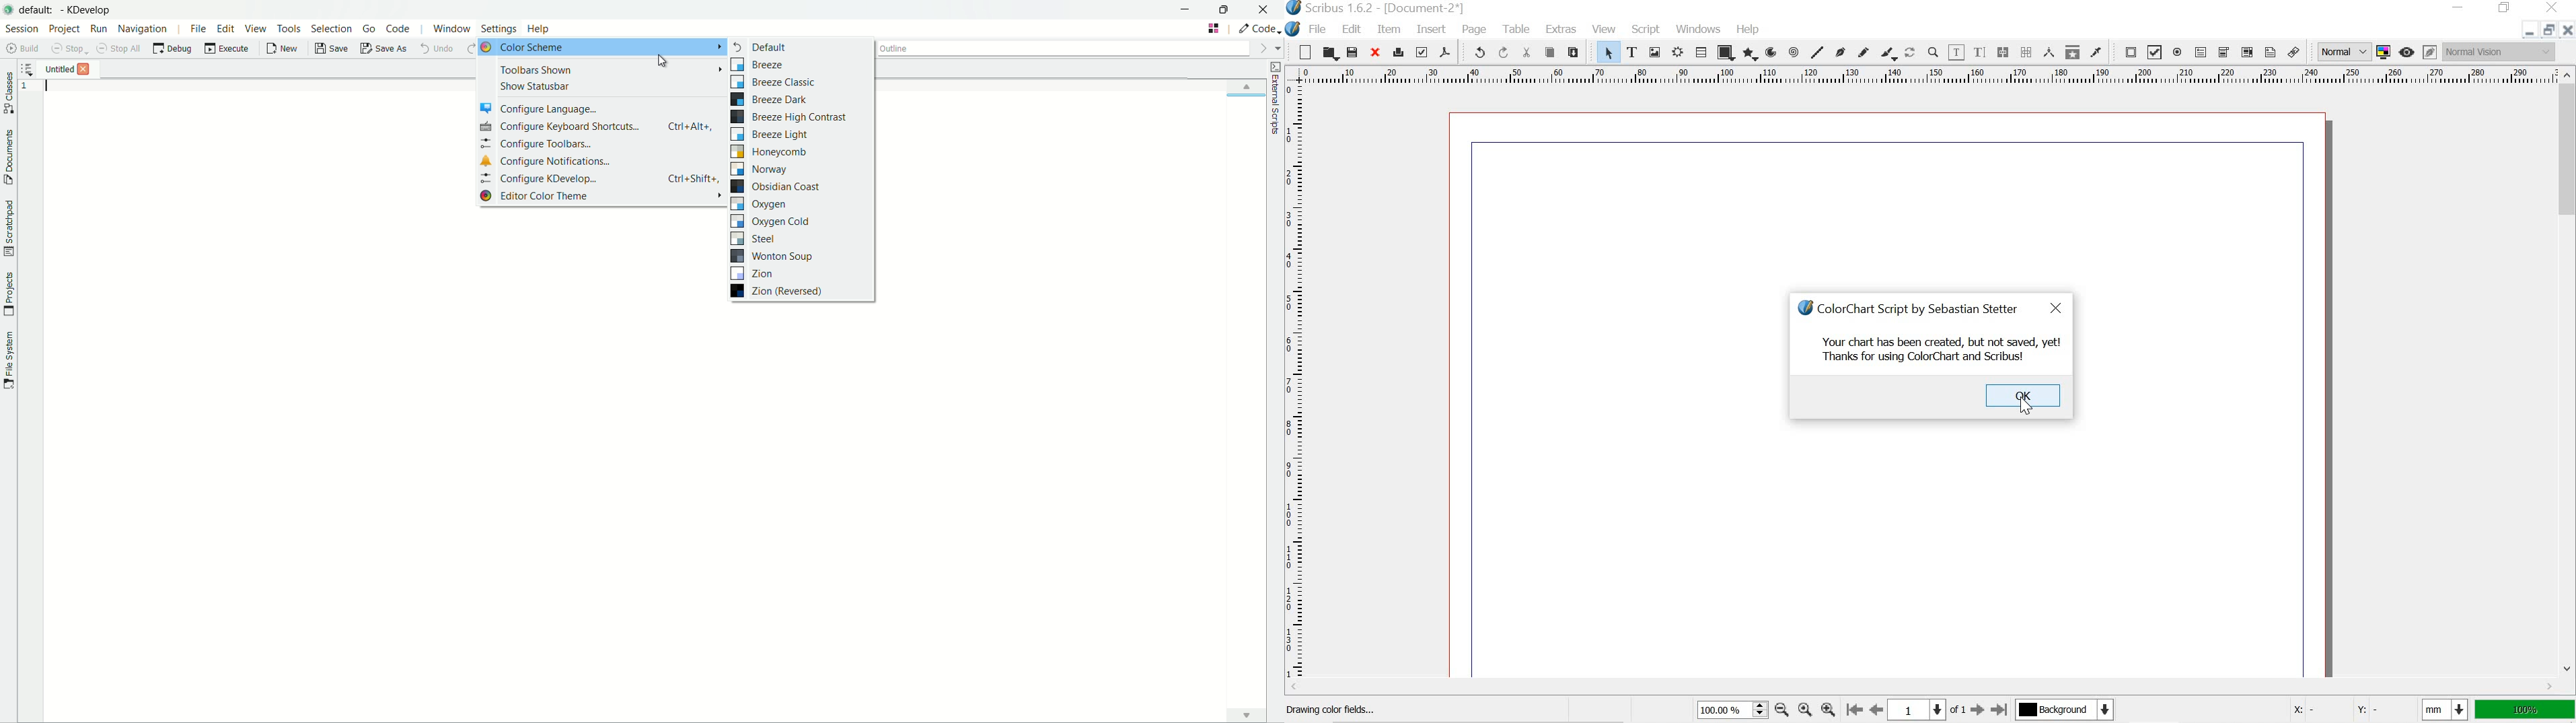 Image resolution: width=2576 pixels, height=728 pixels. I want to click on copy item properties, so click(2073, 53).